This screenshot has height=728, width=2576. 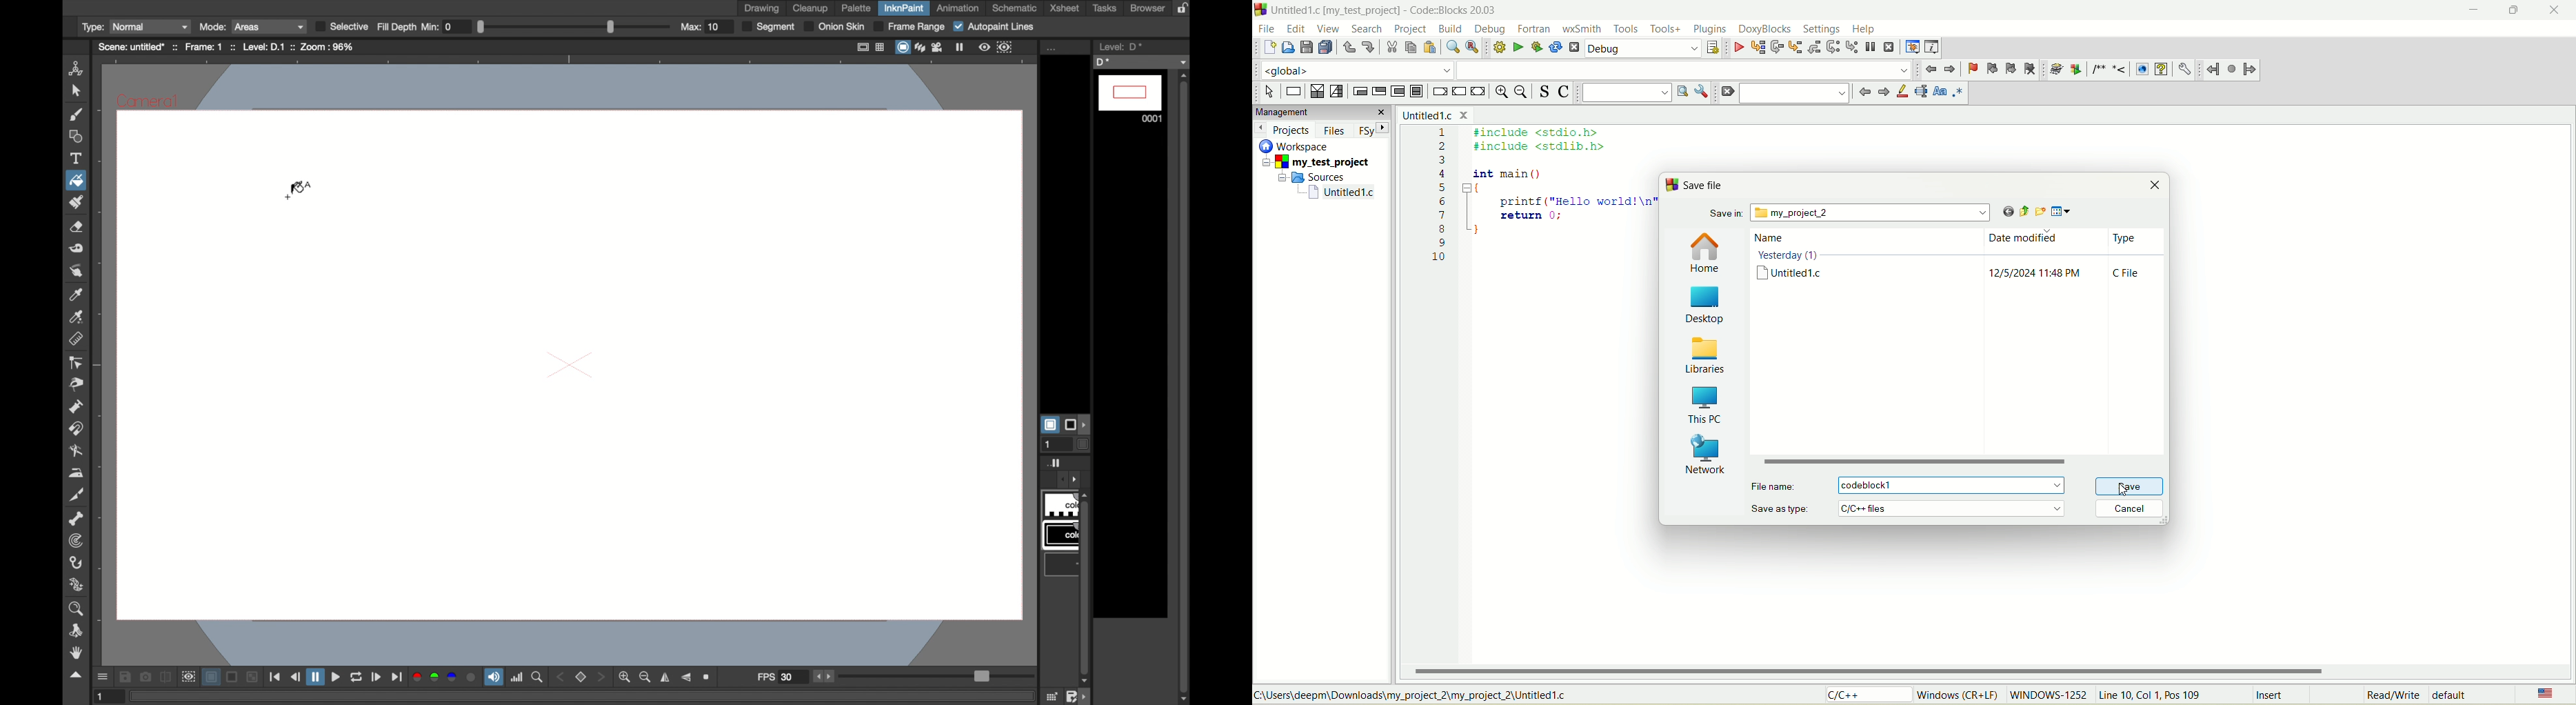 I want to click on palette, so click(x=857, y=8).